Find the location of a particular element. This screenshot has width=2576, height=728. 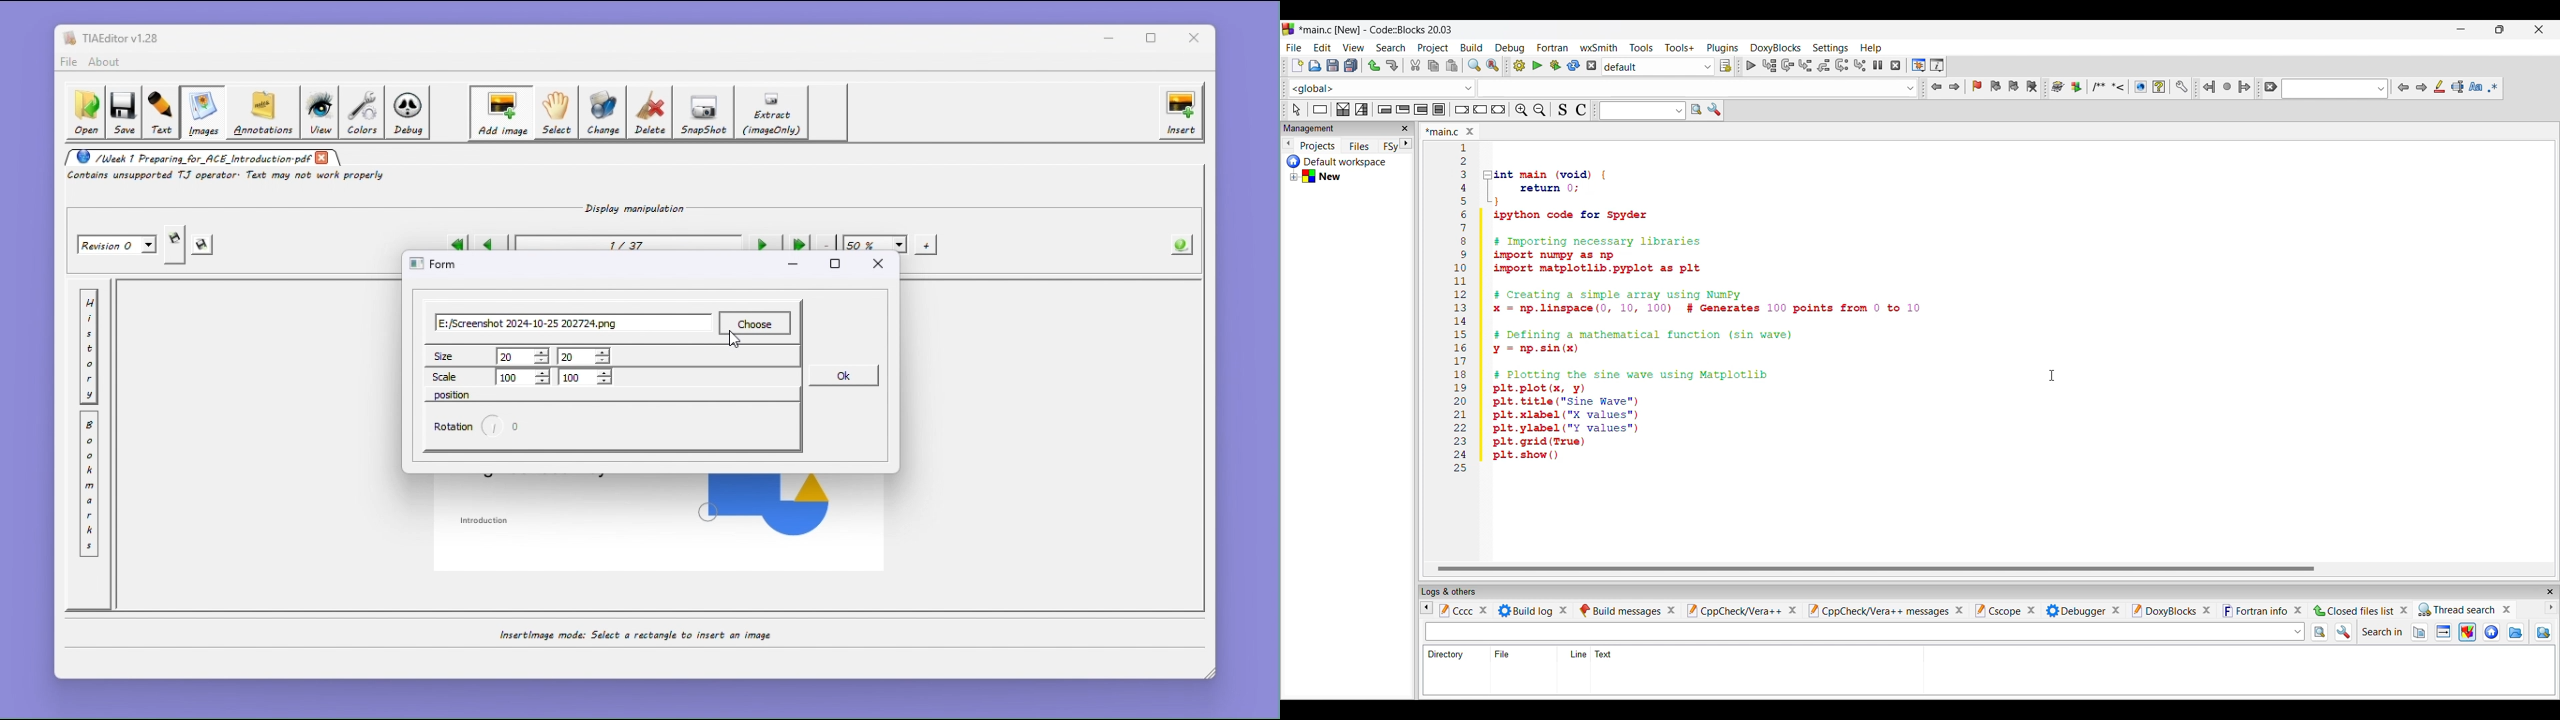

Last jump is located at coordinates (2227, 84).